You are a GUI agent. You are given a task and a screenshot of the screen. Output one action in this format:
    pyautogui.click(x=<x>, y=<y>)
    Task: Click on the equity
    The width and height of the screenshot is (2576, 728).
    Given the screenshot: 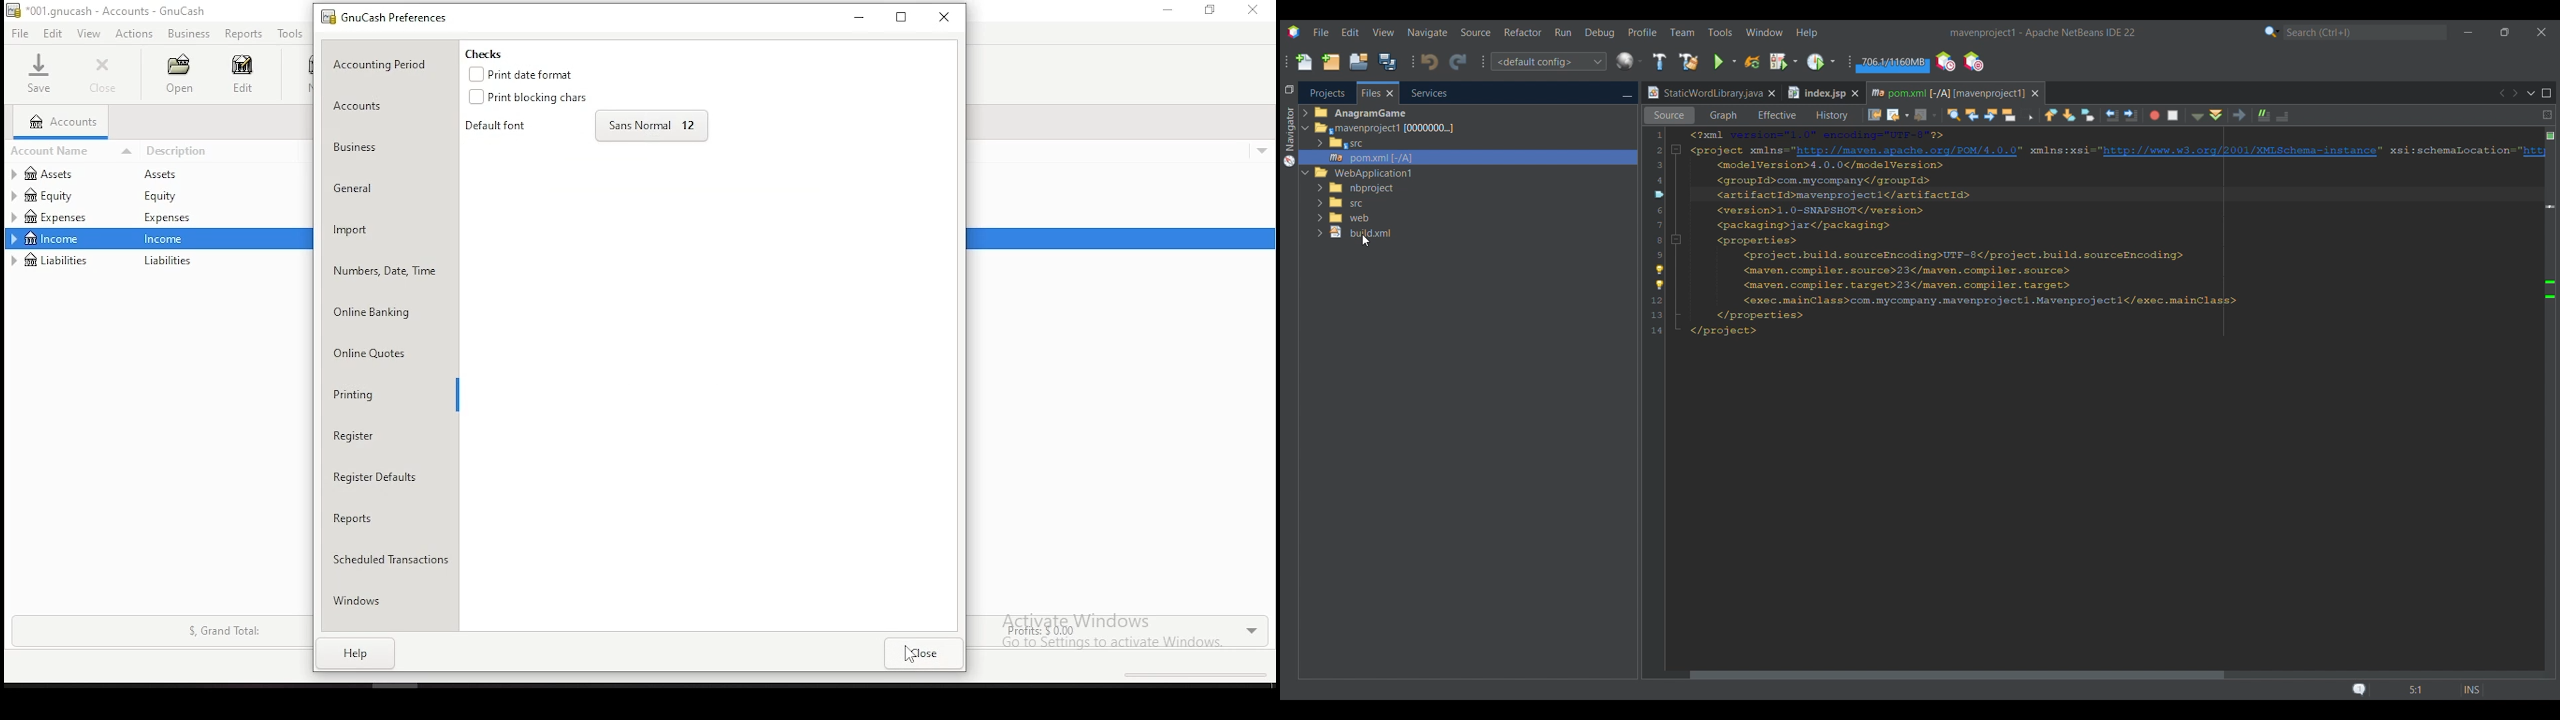 What is the action you would take?
    pyautogui.click(x=165, y=196)
    